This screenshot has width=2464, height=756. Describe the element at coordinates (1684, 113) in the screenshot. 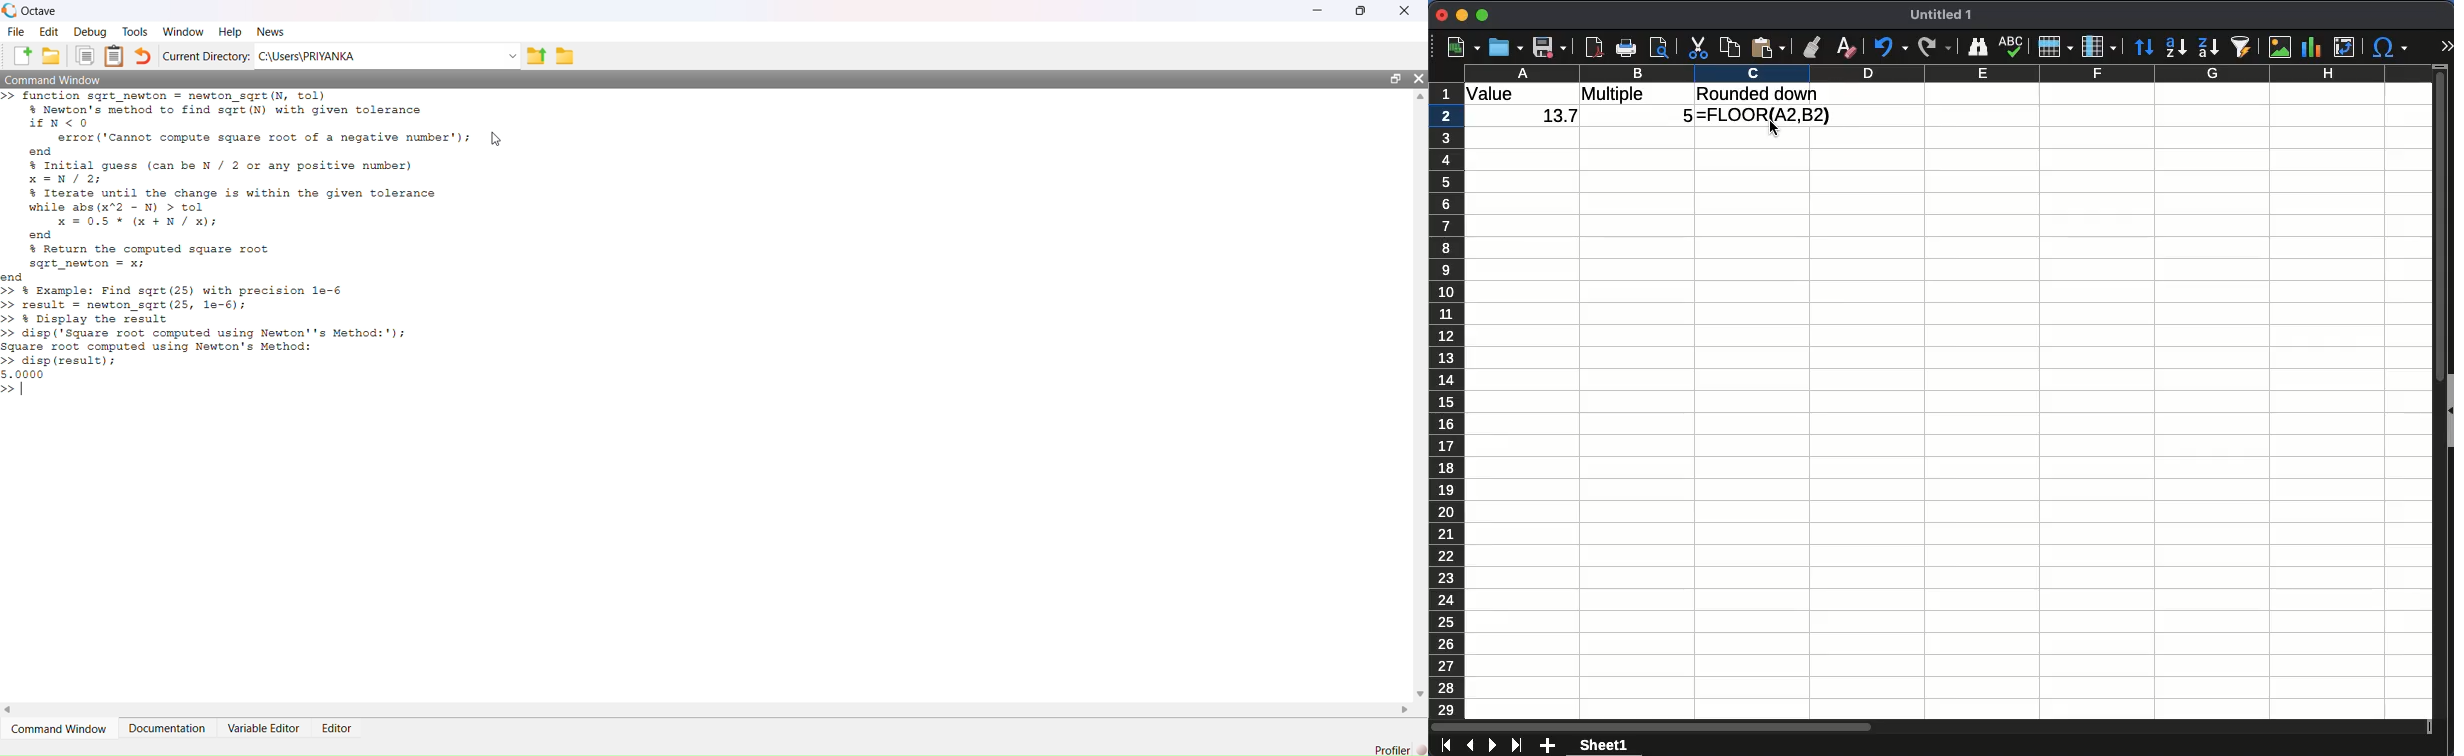

I see `5` at that location.